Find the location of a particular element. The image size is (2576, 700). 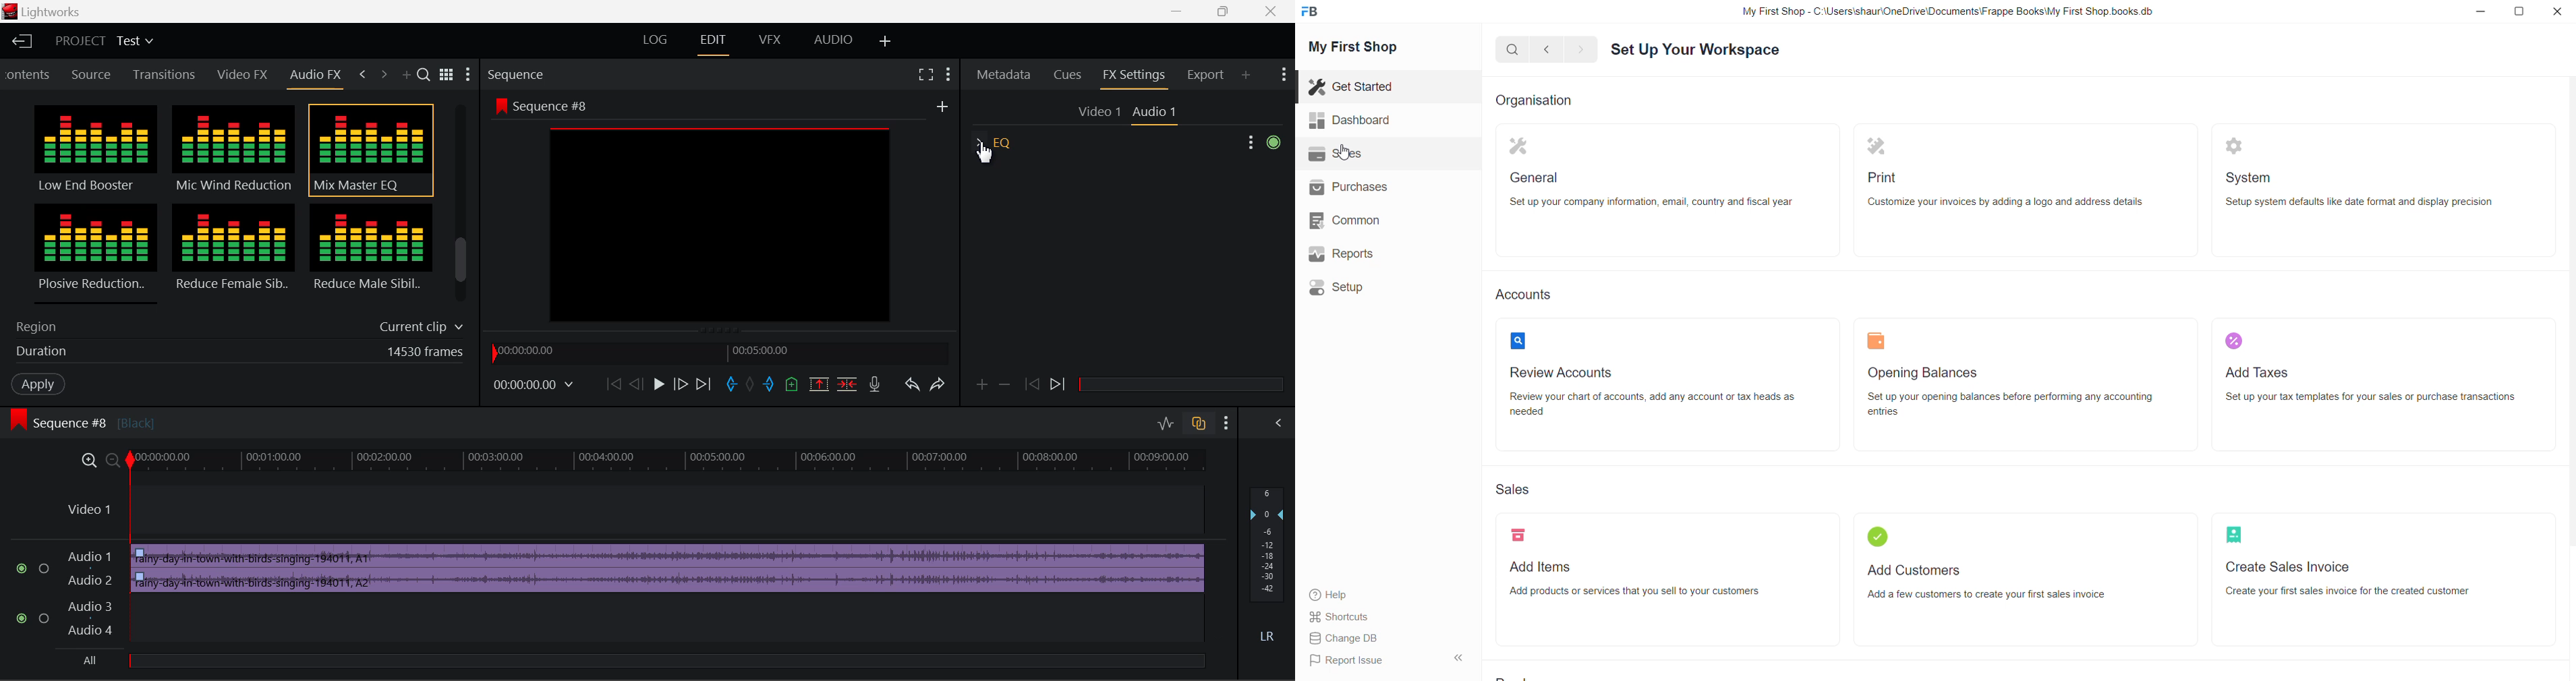

Video FX is located at coordinates (239, 76).